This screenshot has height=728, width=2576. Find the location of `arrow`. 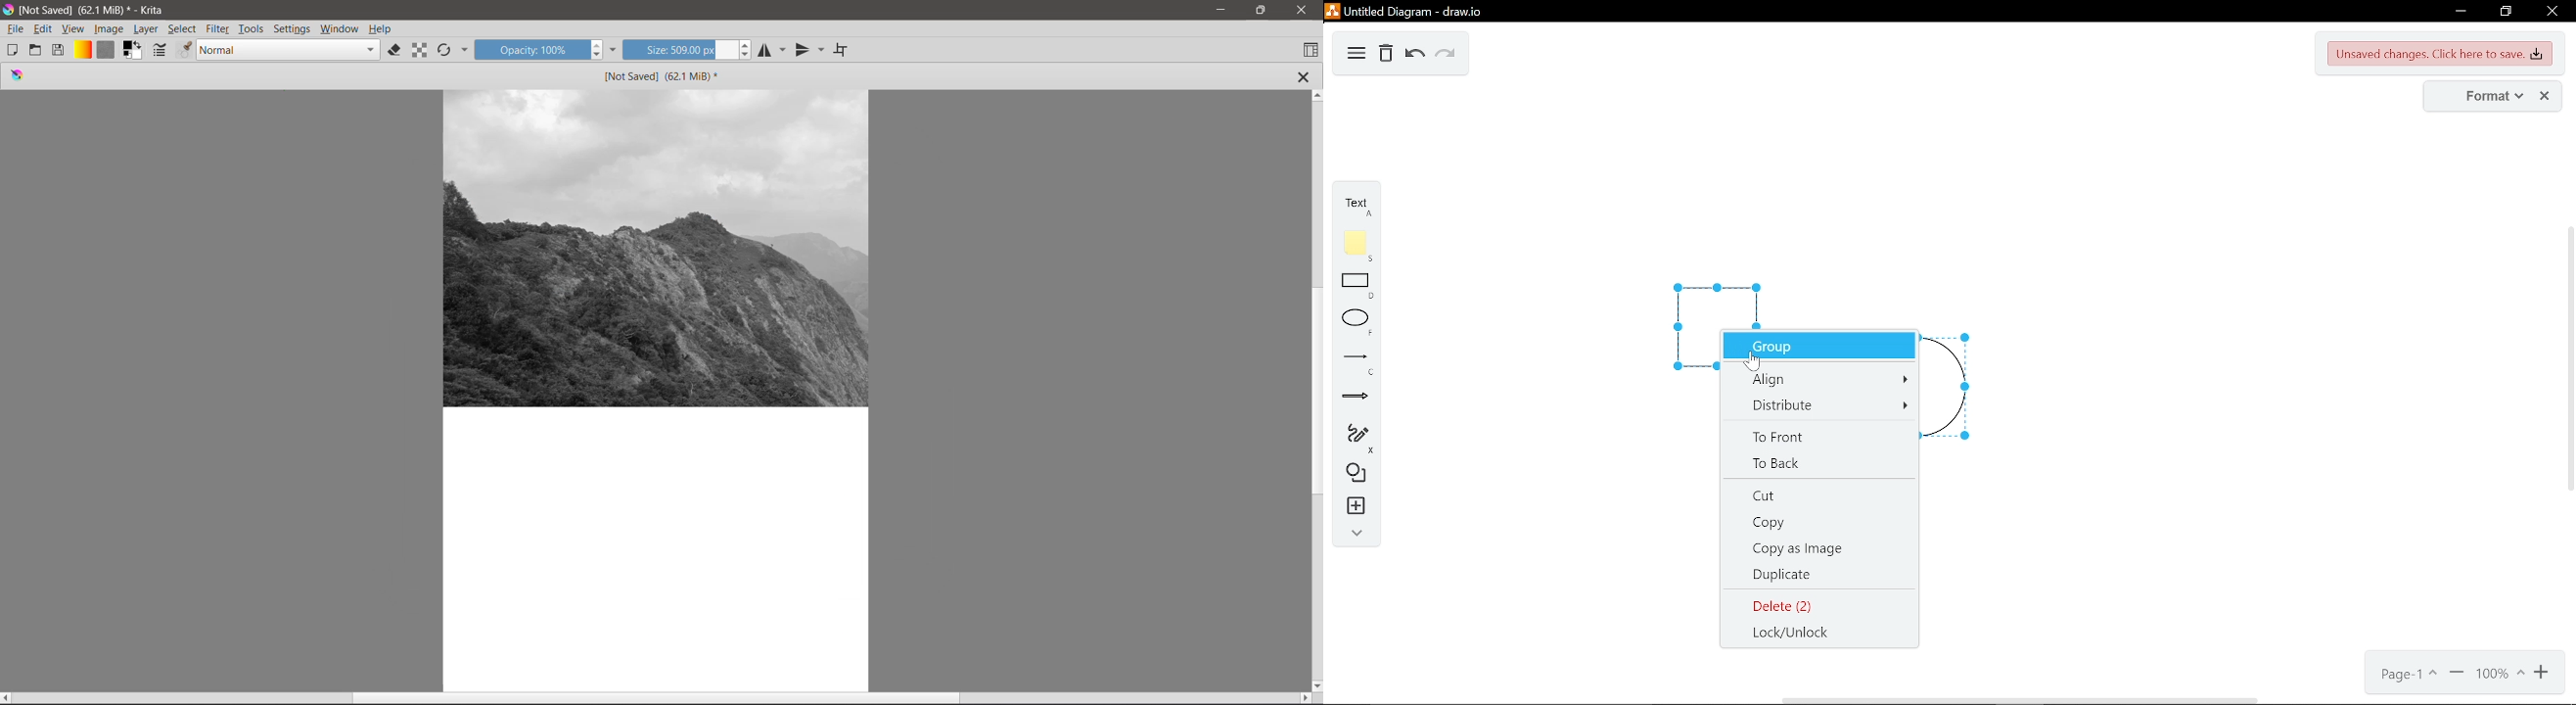

arrow is located at coordinates (1353, 397).